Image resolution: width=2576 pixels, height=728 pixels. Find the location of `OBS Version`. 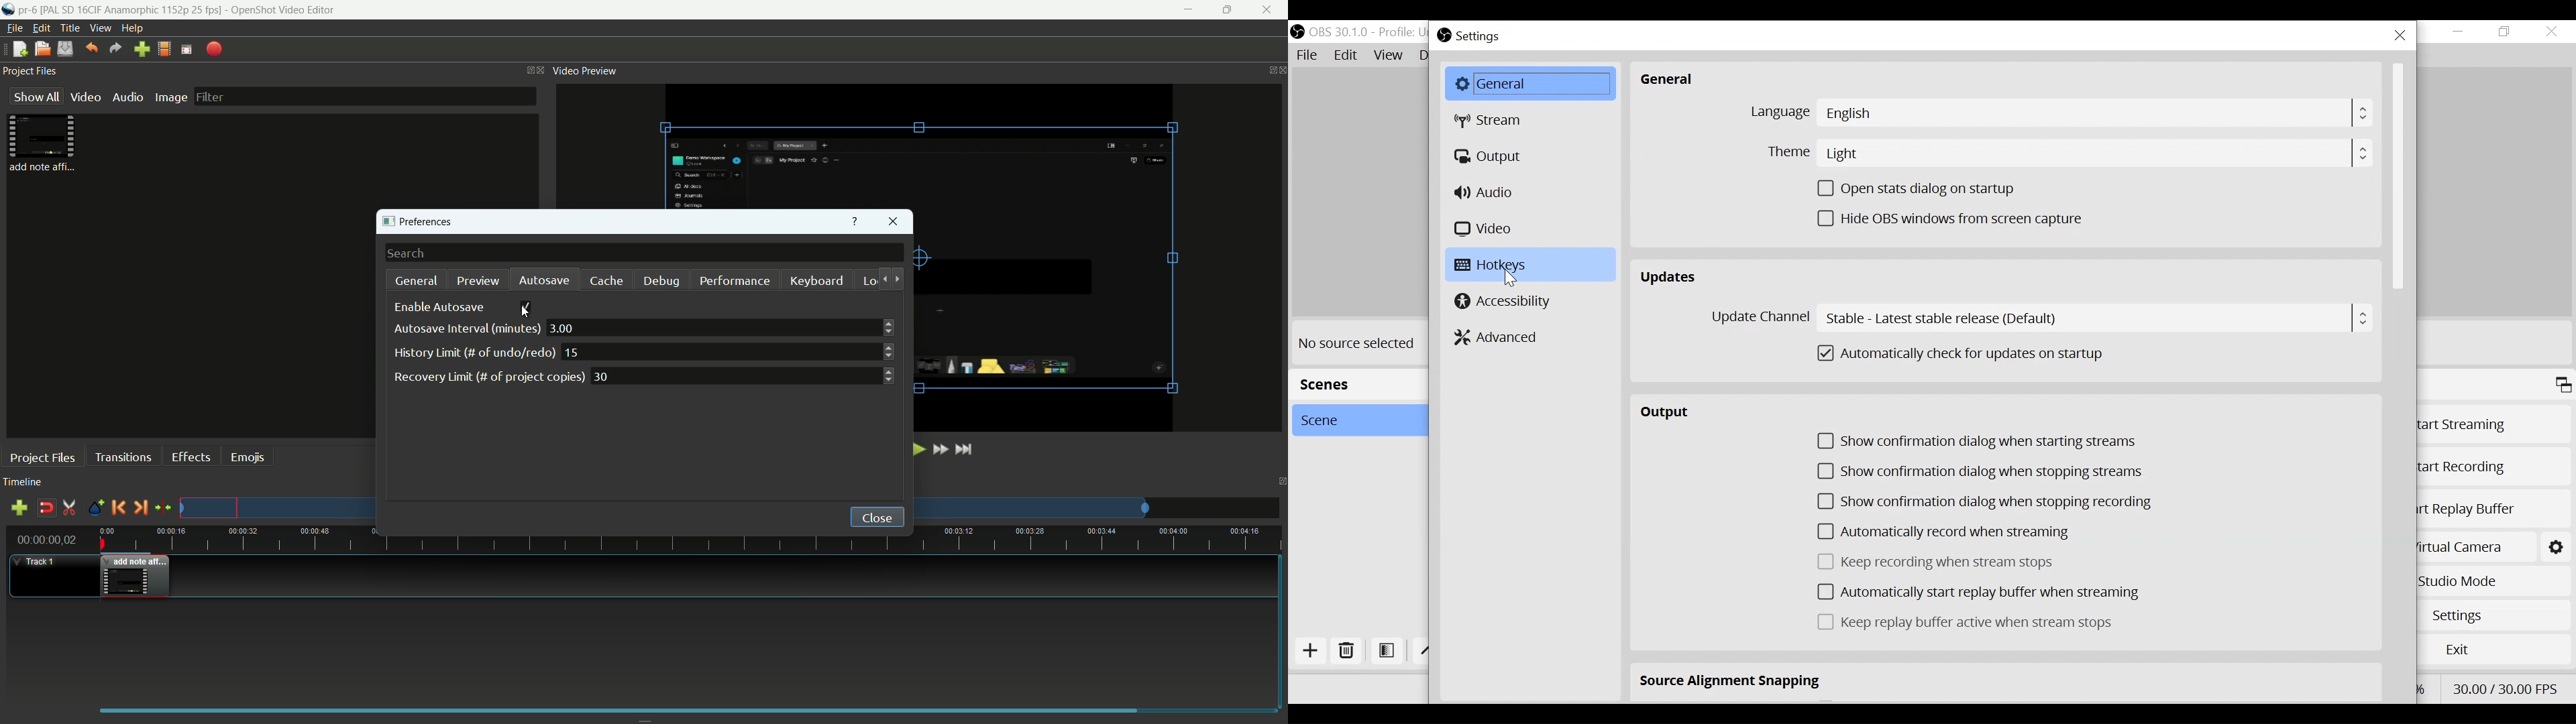

OBS Version is located at coordinates (1367, 32).